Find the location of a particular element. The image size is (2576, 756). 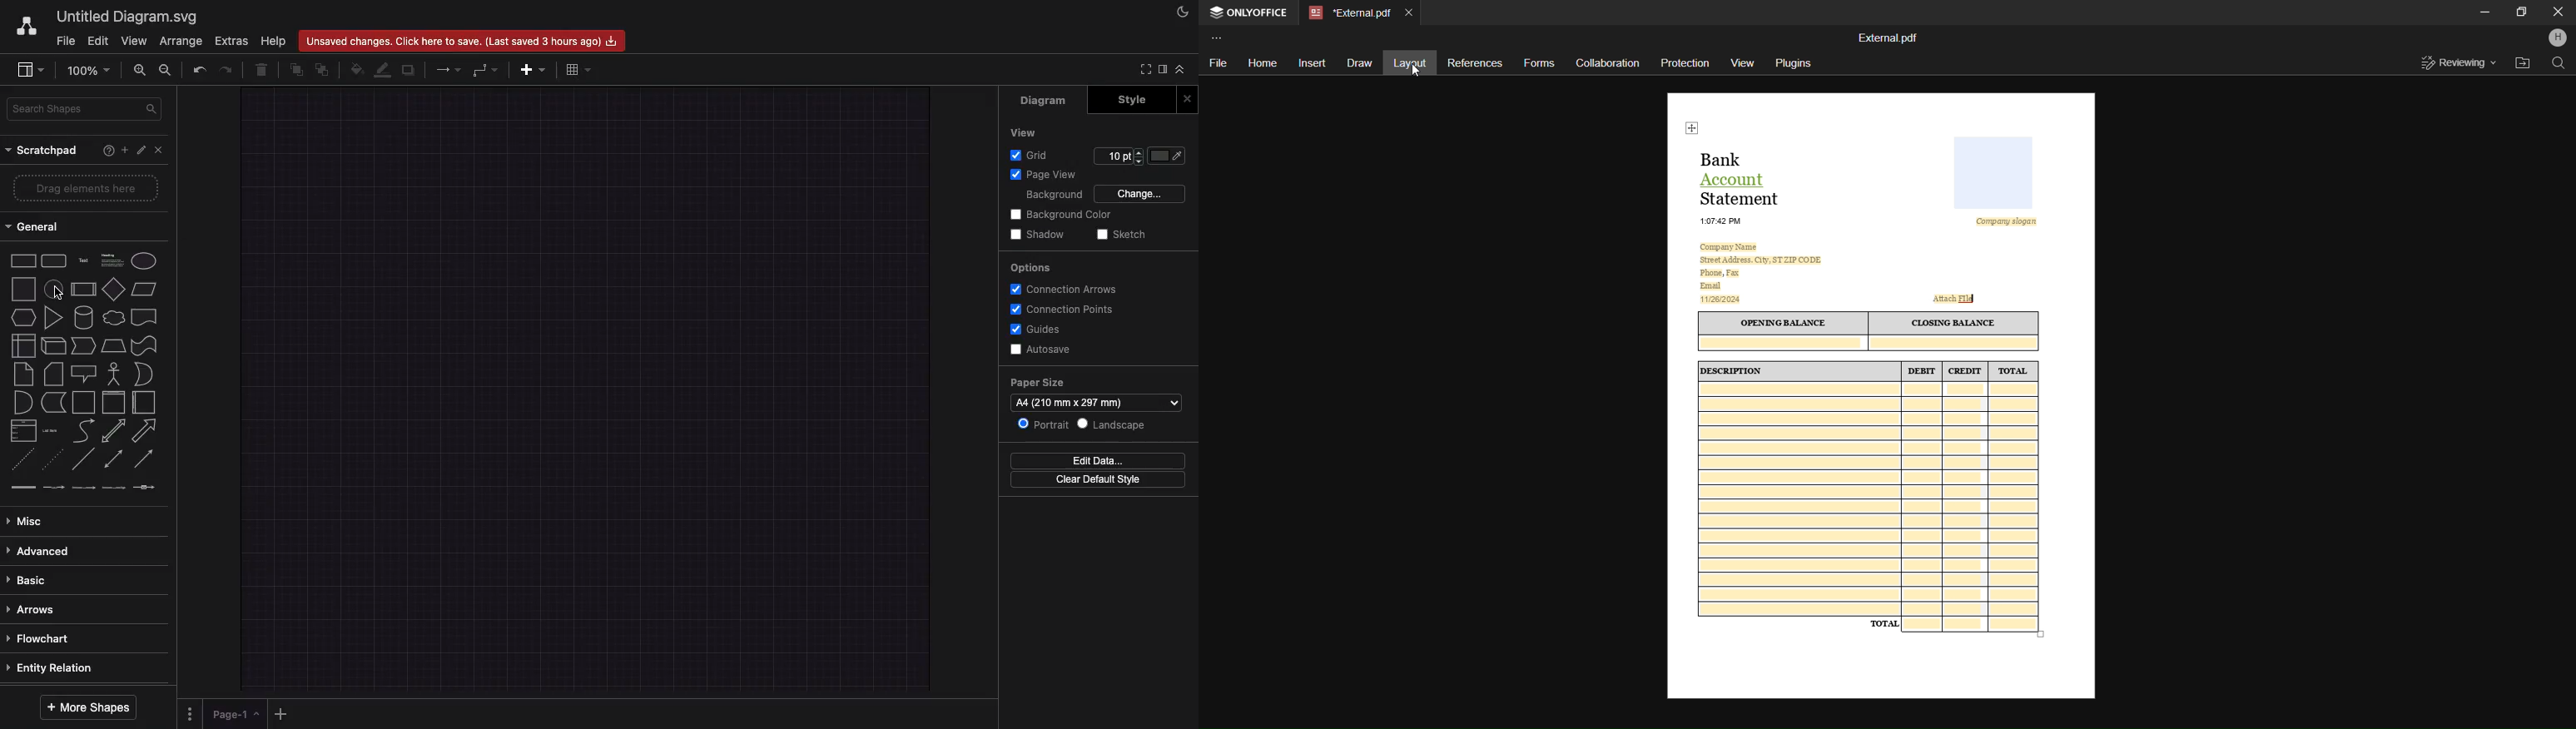

Search shapes is located at coordinates (87, 110).